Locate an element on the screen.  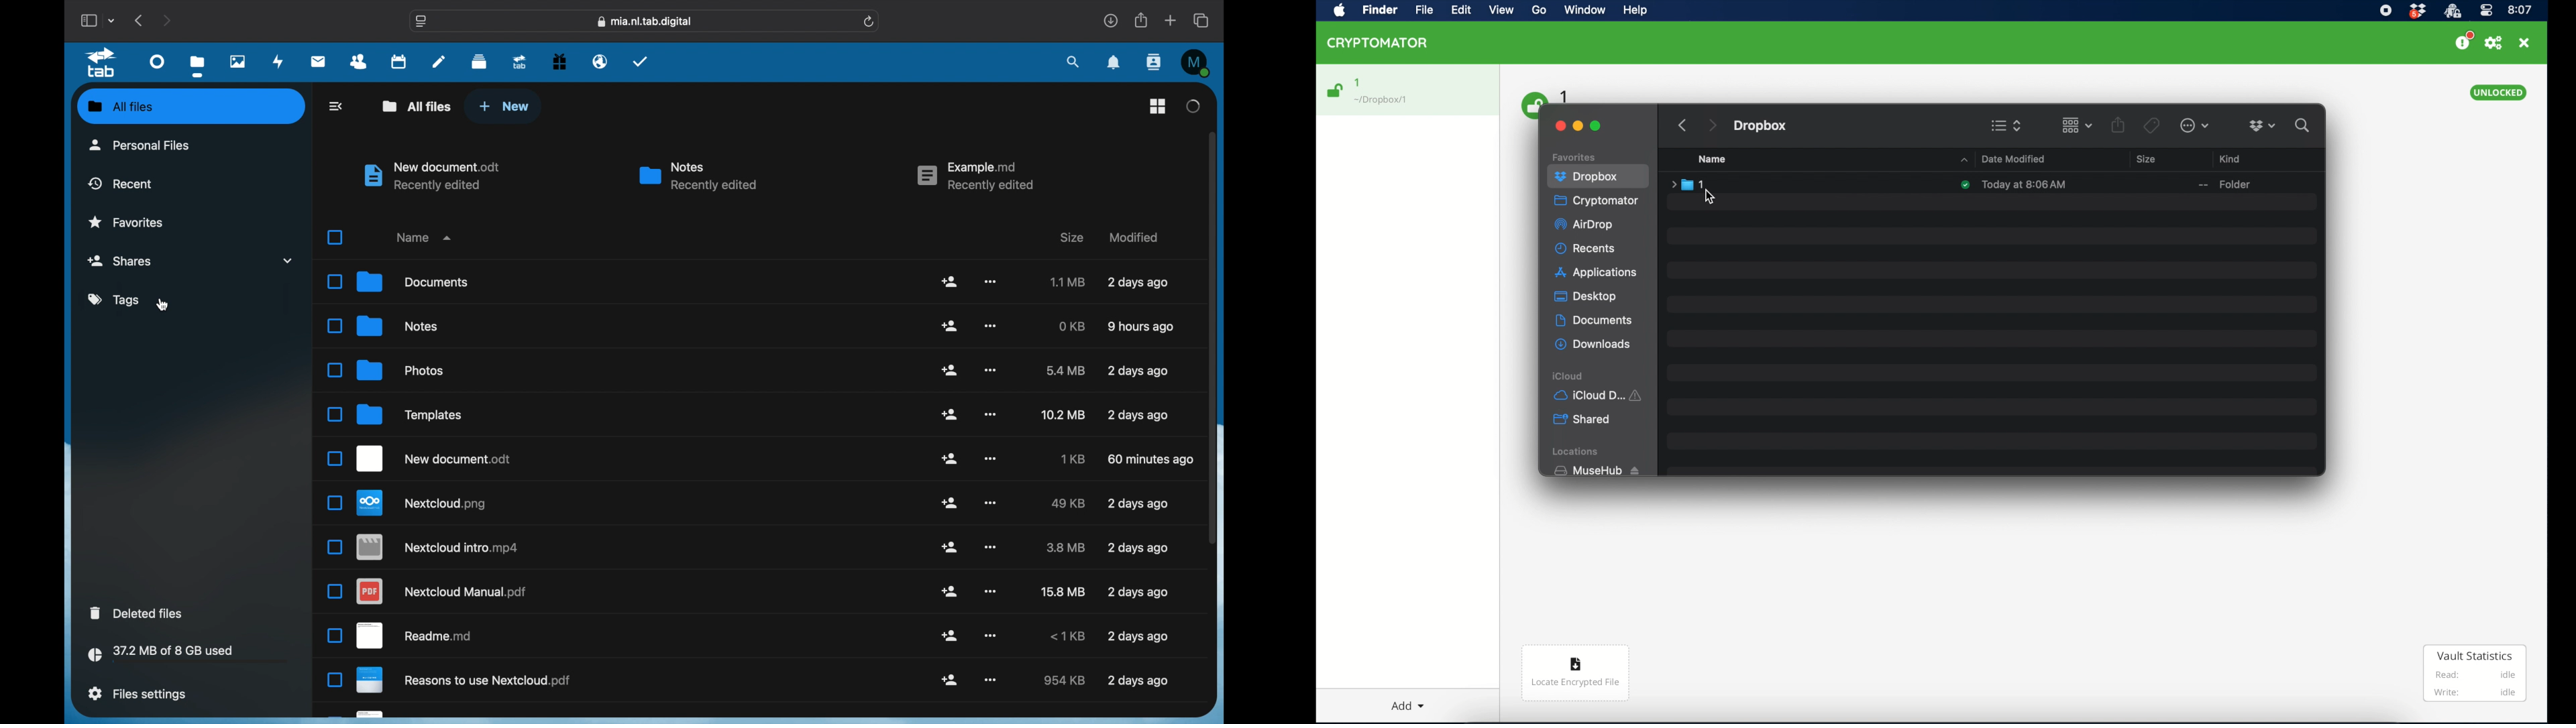
modified is located at coordinates (1138, 682).